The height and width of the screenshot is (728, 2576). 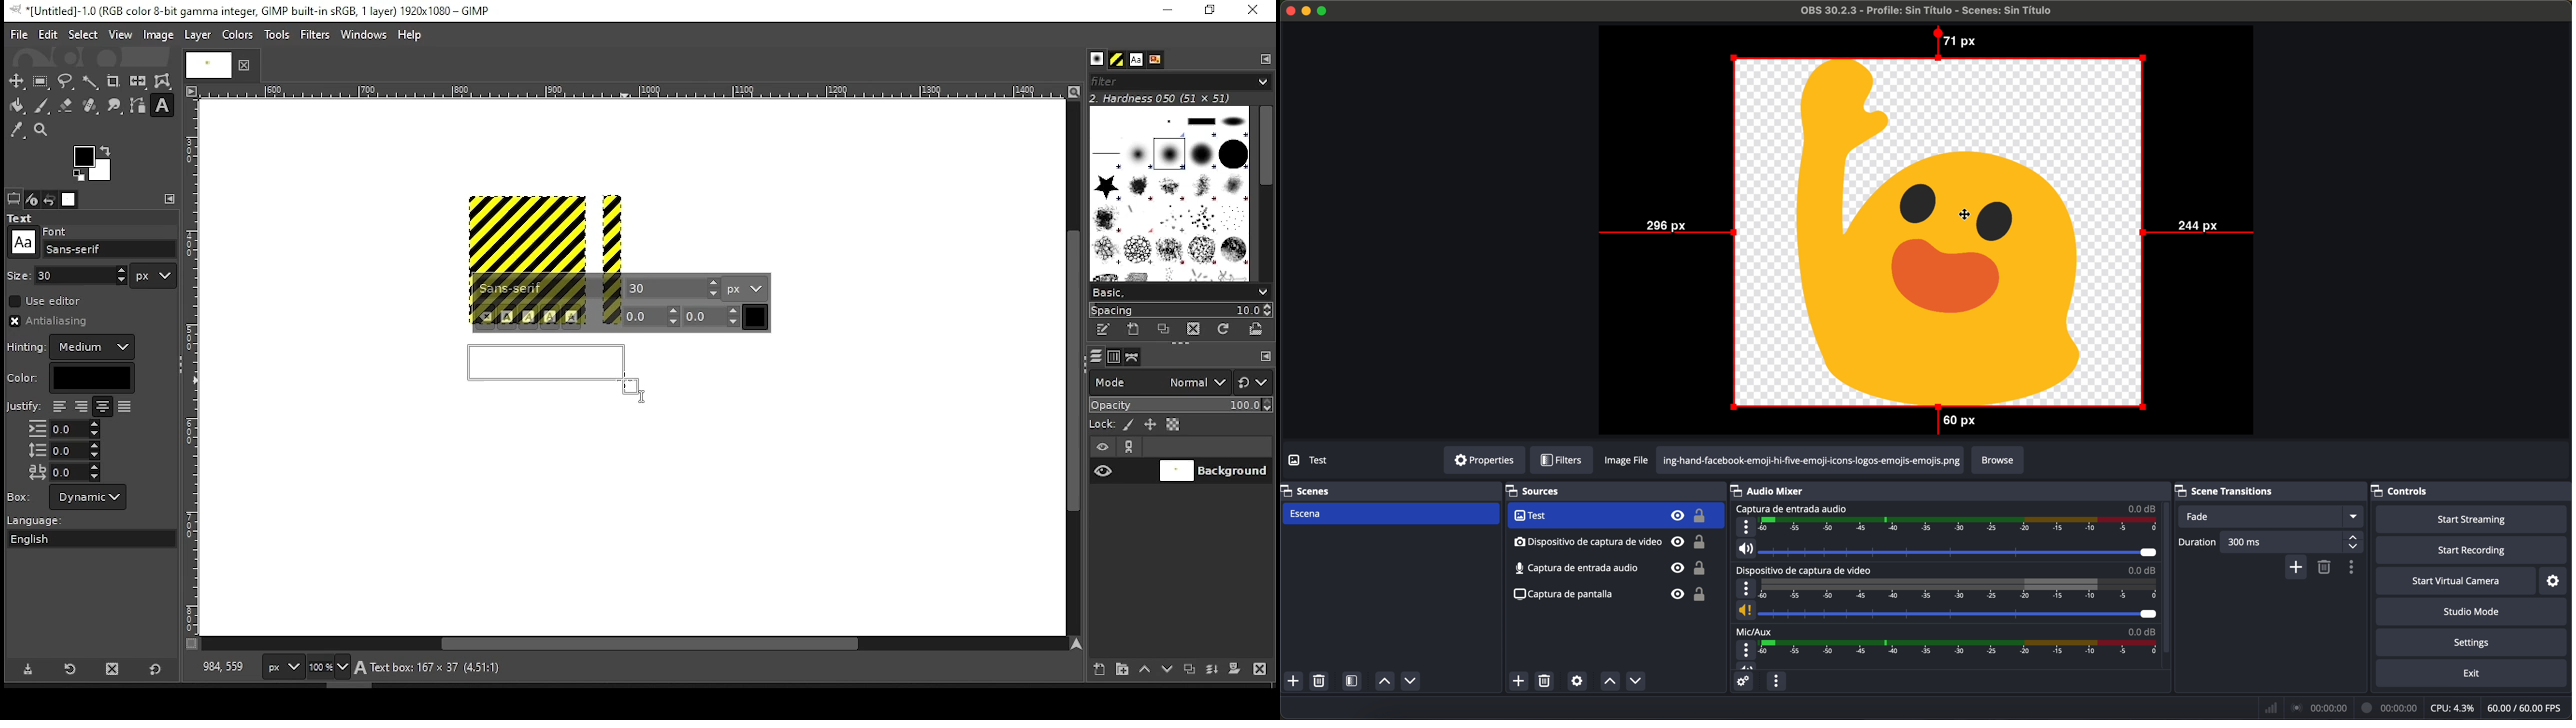 What do you see at coordinates (172, 199) in the screenshot?
I see `configure this tab` at bounding box center [172, 199].